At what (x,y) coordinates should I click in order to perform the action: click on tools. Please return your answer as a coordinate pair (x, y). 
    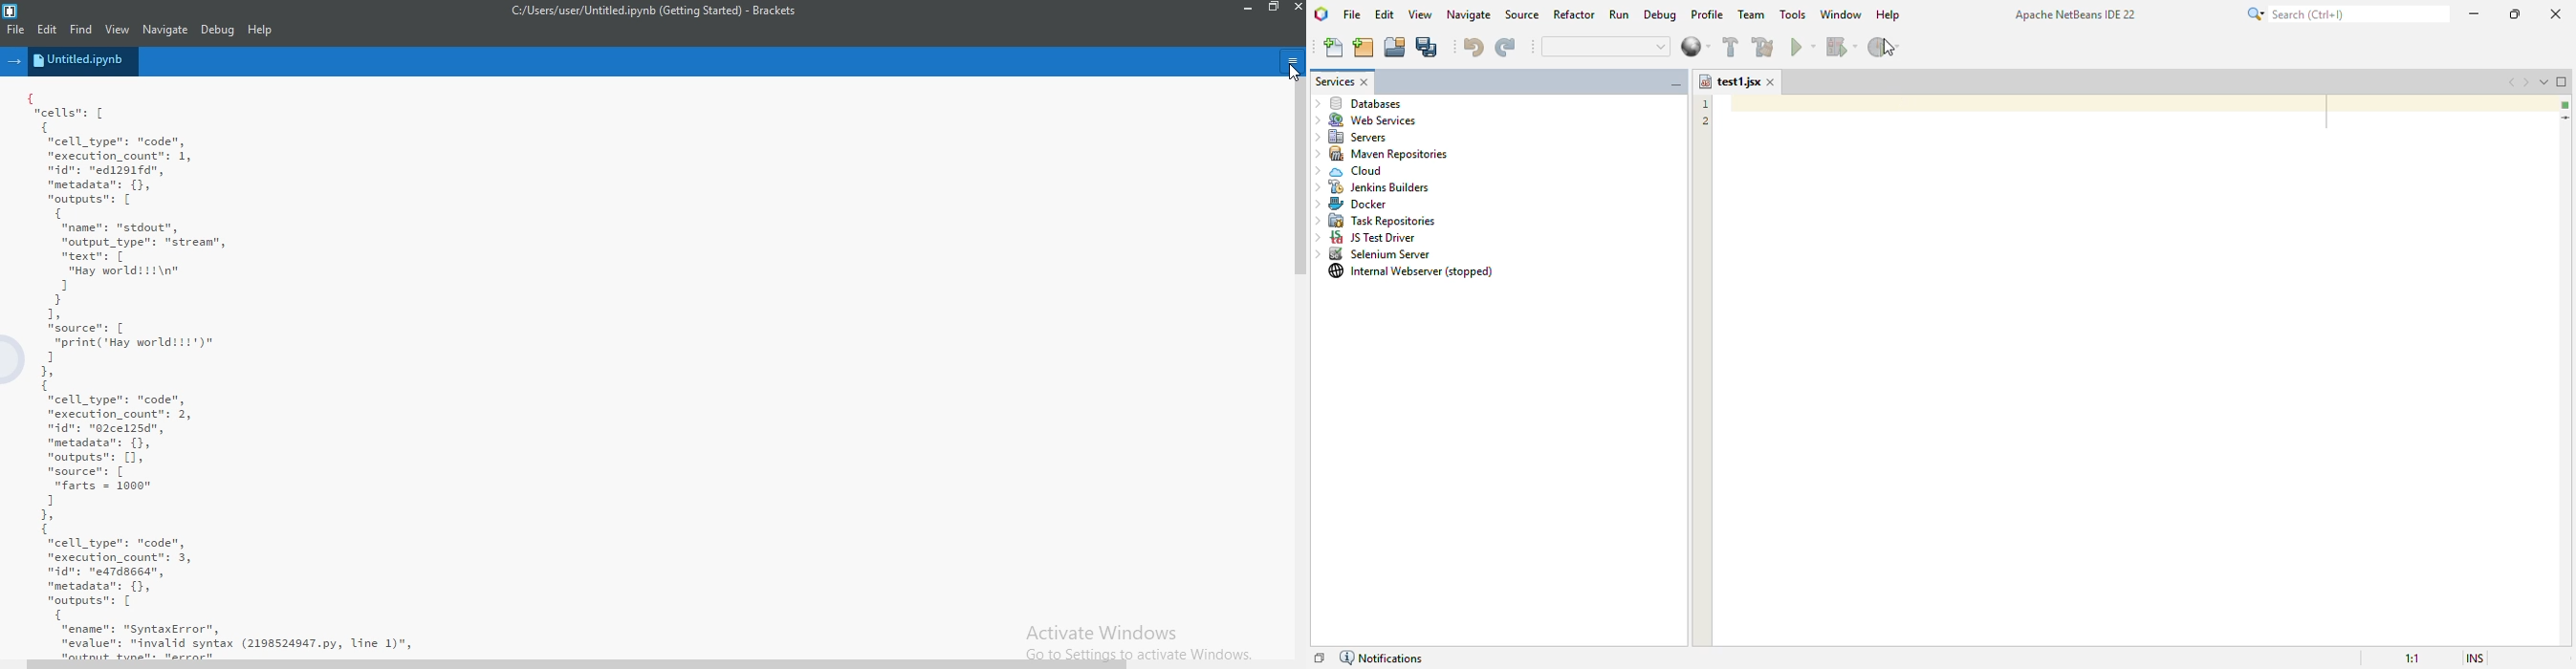
    Looking at the image, I should click on (1792, 14).